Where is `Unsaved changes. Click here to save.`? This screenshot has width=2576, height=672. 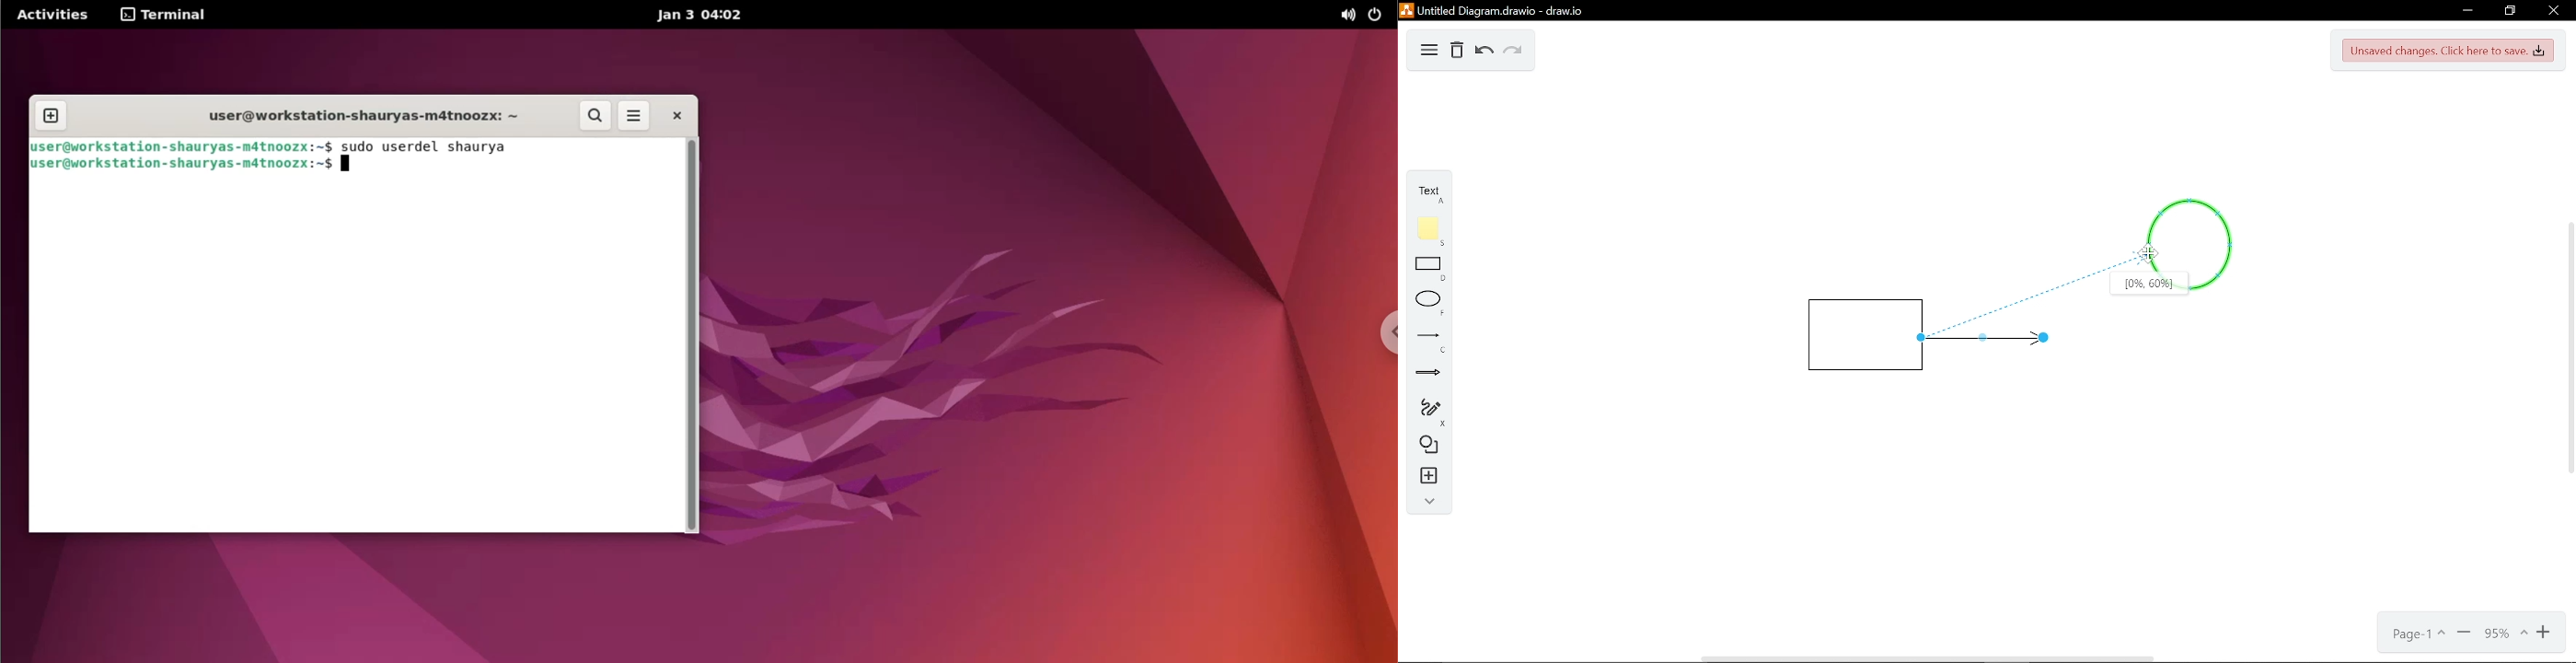
Unsaved changes. Click here to save. is located at coordinates (2447, 52).